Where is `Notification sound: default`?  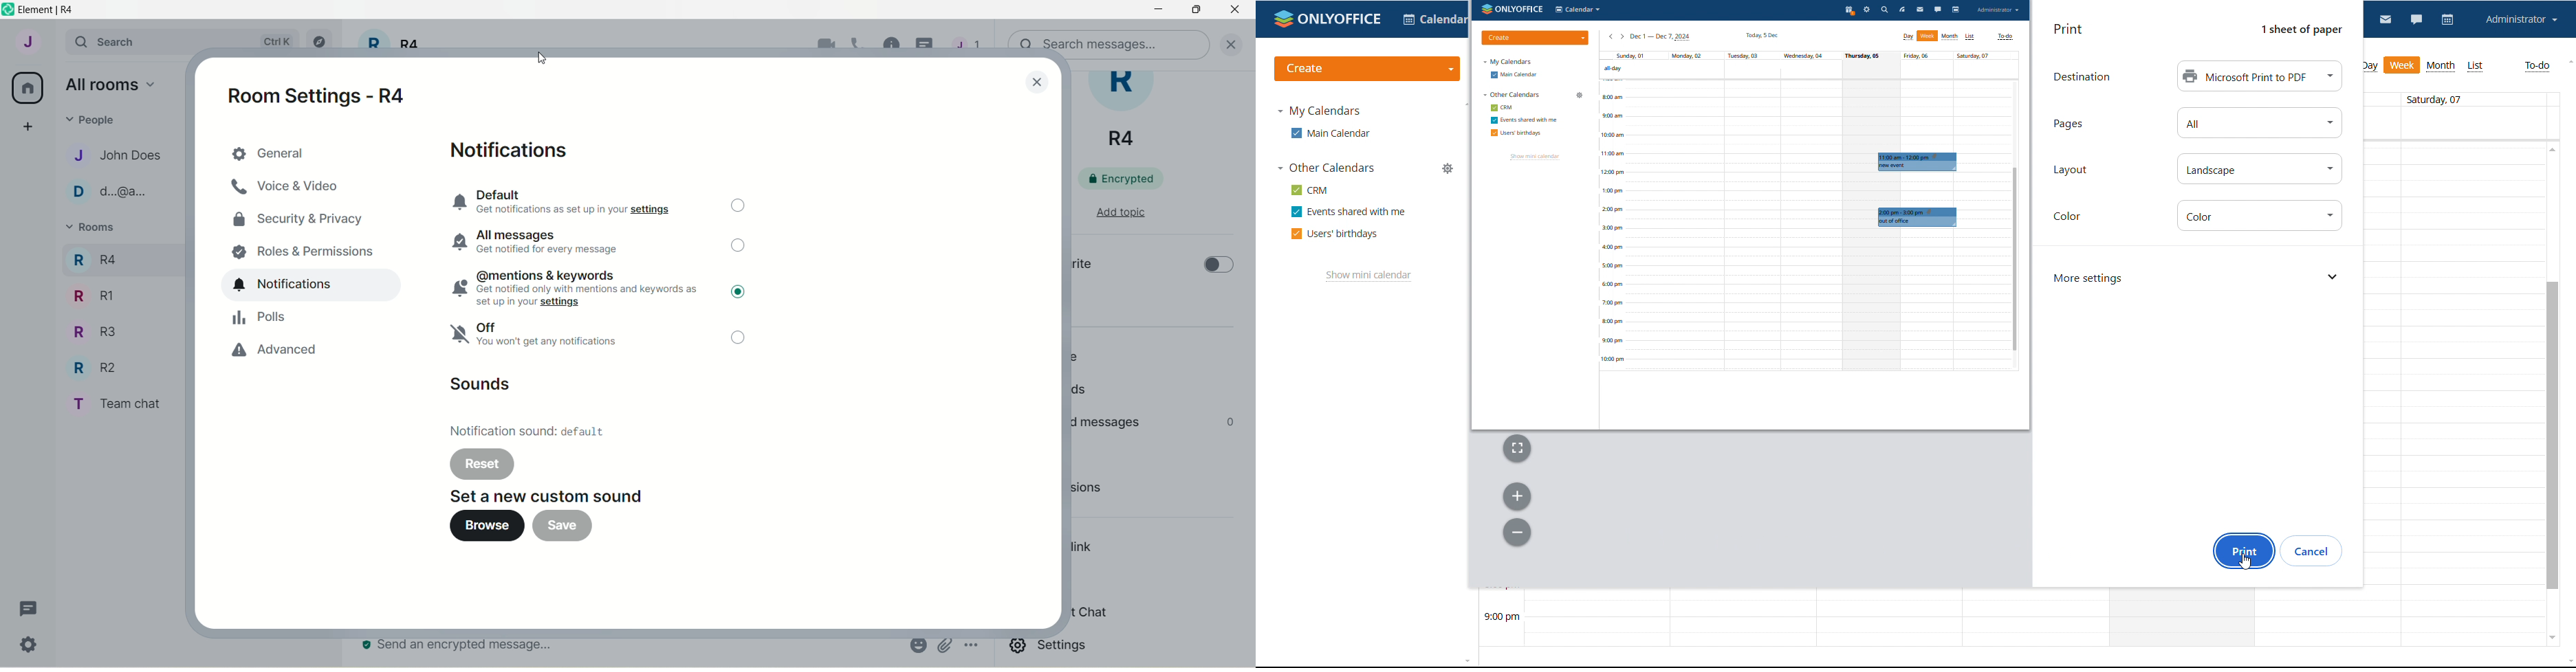 Notification sound: default is located at coordinates (527, 434).